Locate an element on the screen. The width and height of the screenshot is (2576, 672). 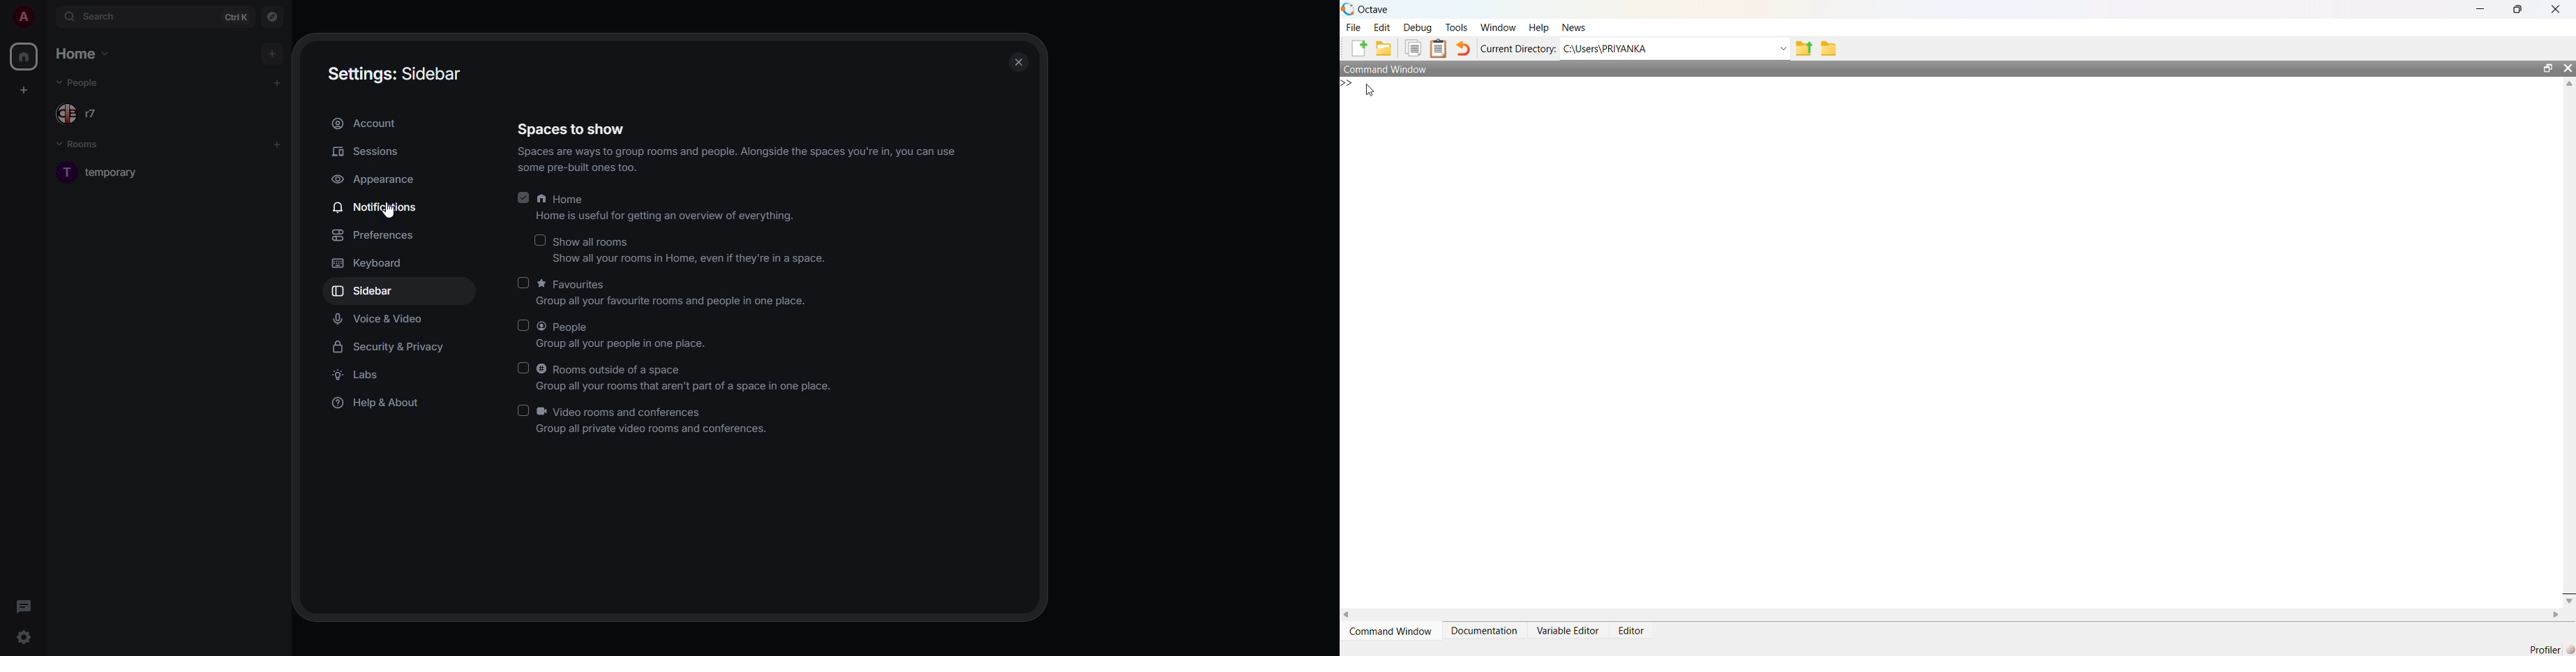
home is located at coordinates (85, 54).